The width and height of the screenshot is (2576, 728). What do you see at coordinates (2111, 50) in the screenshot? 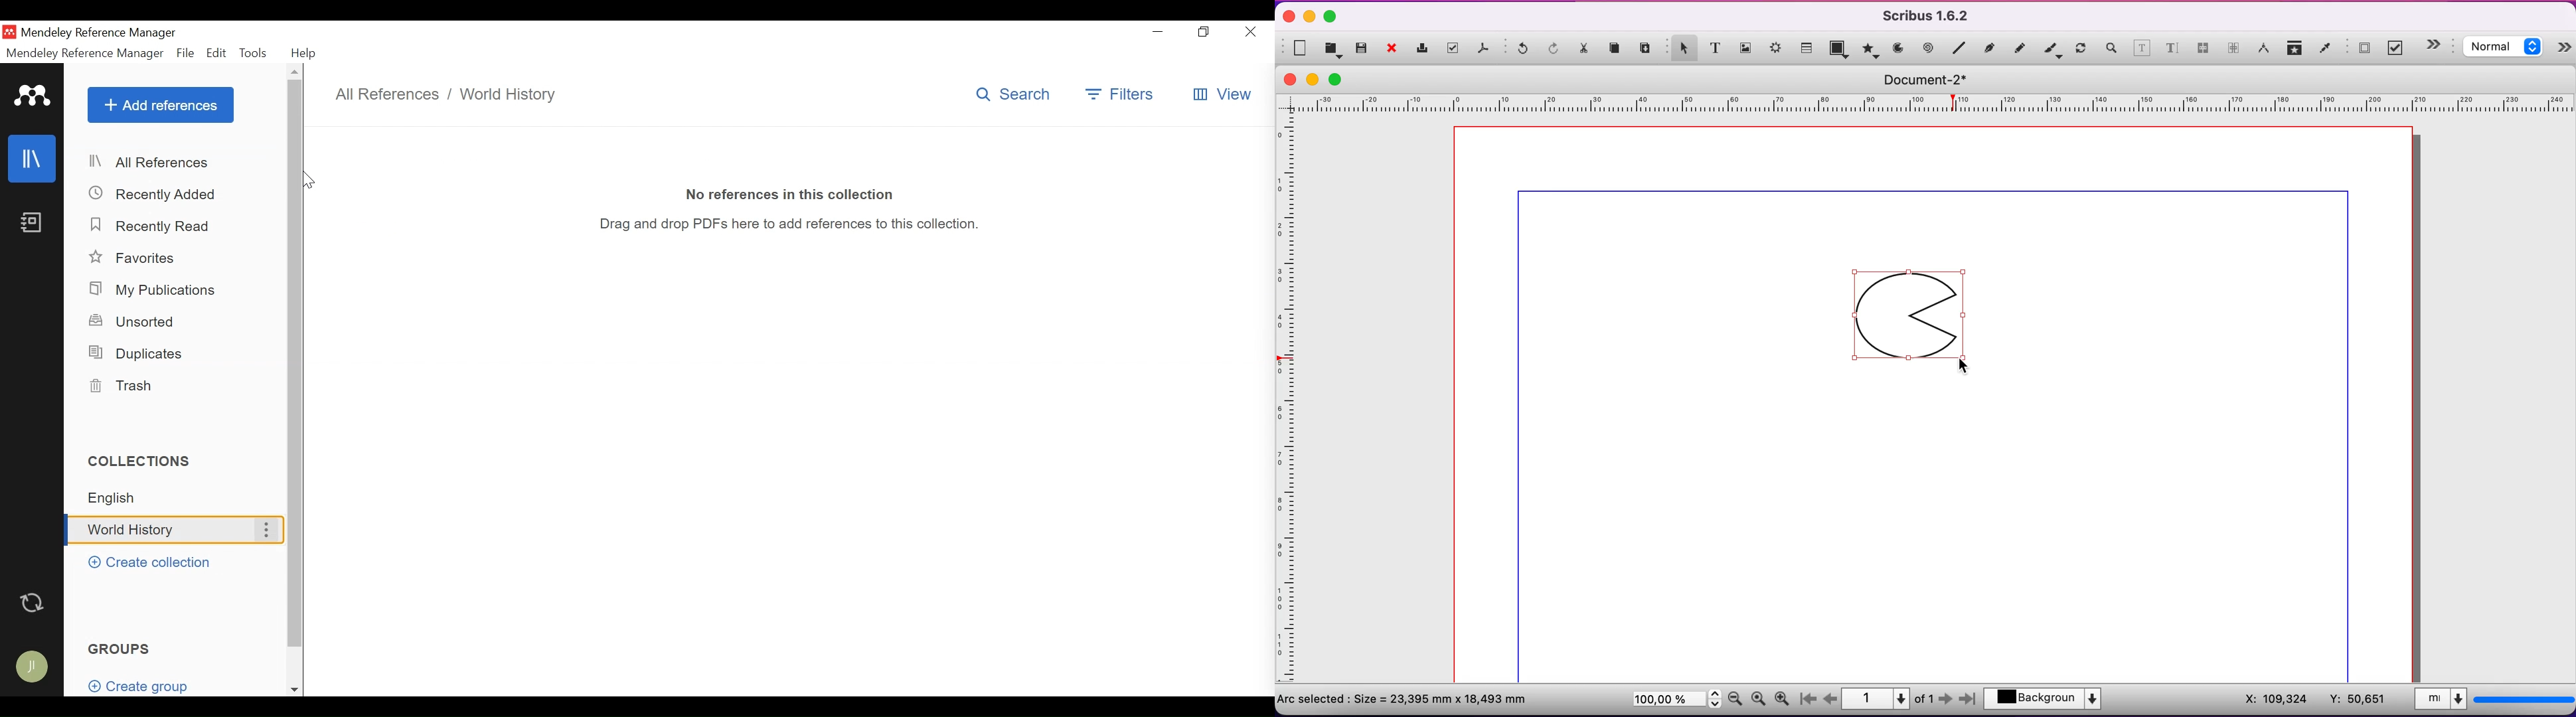
I see `zoom in or zoom out` at bounding box center [2111, 50].